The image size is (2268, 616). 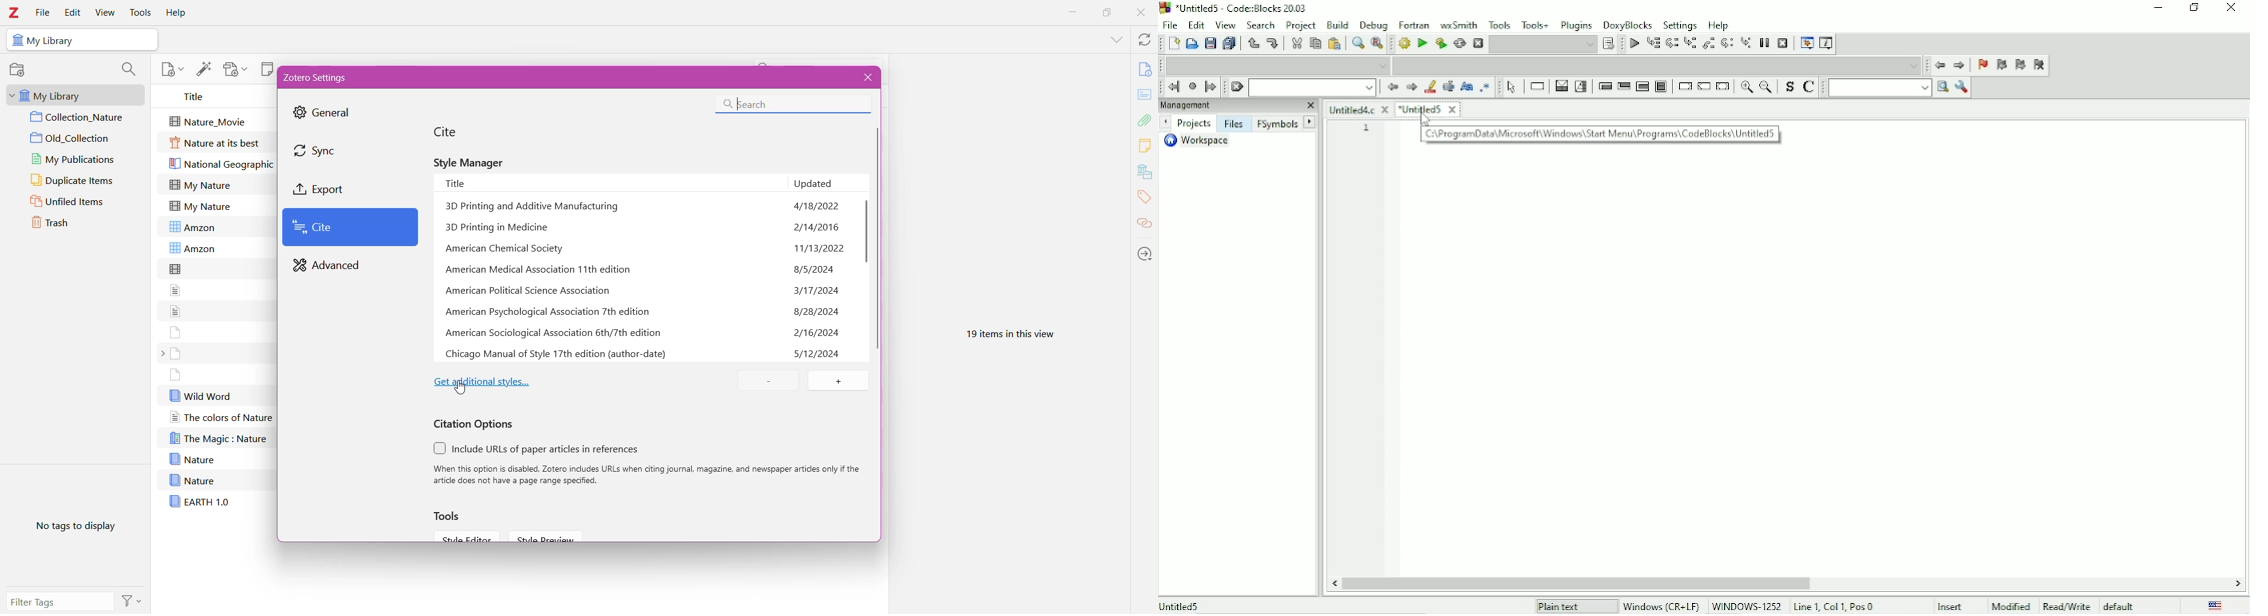 I want to click on Nature, so click(x=192, y=479).